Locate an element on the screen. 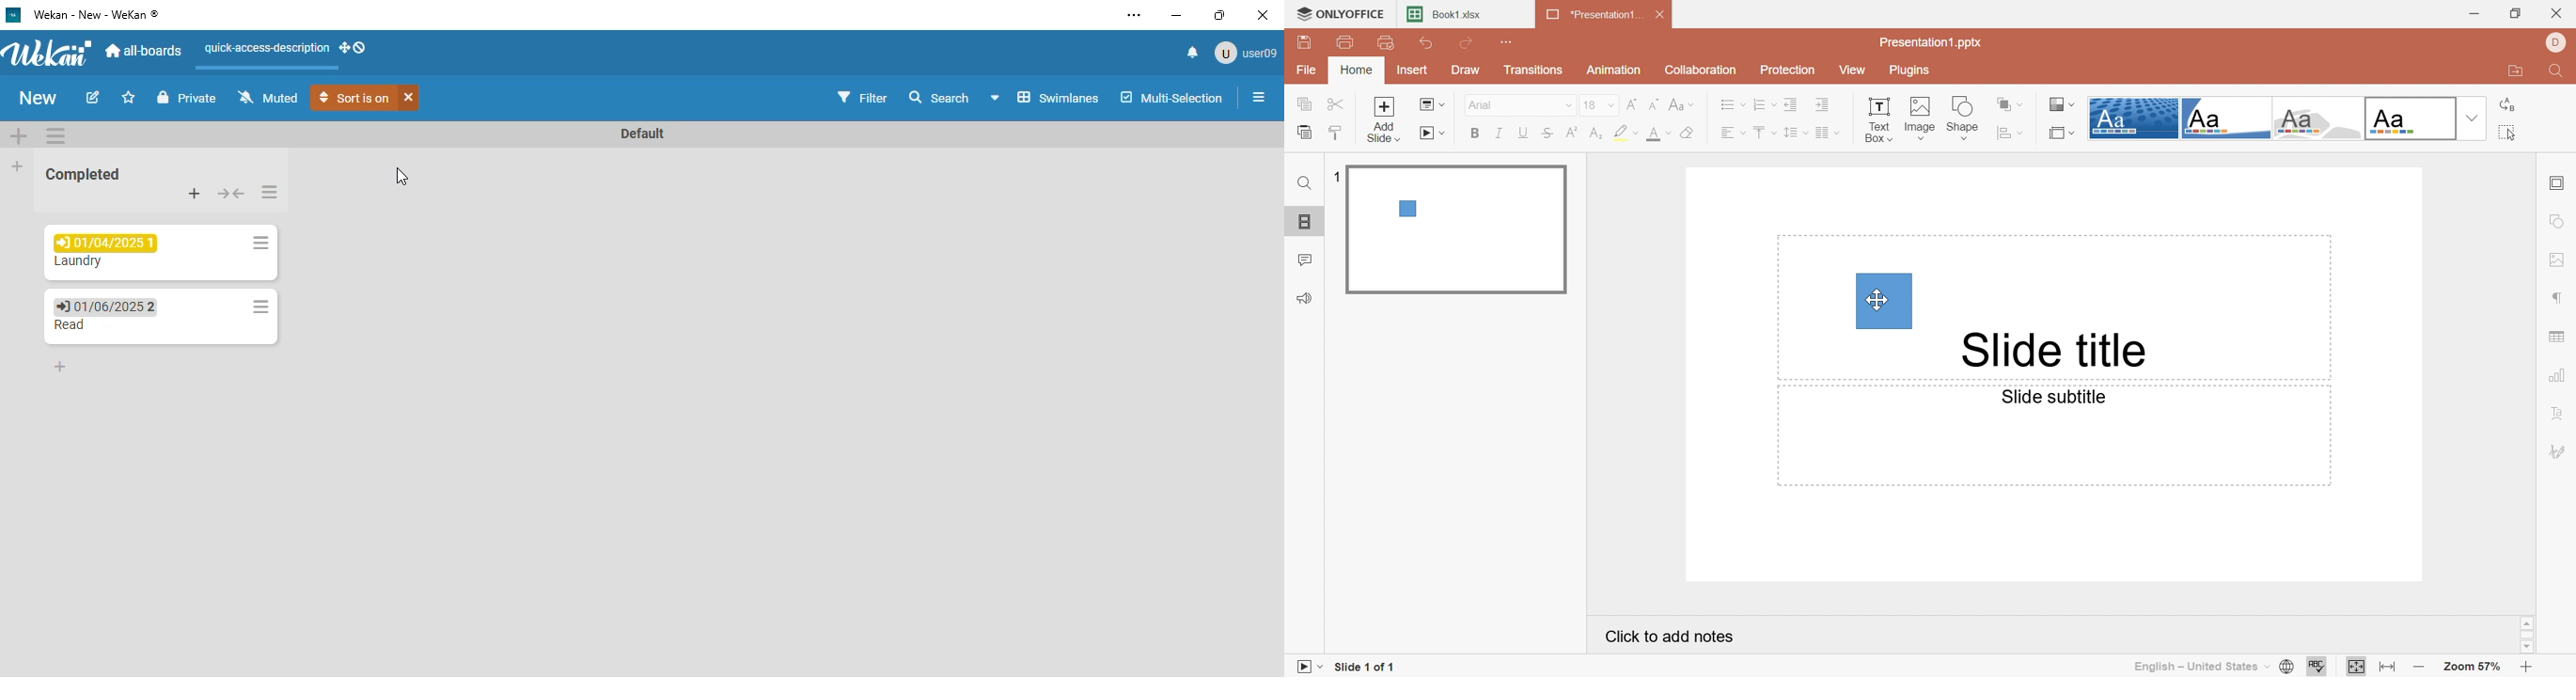  Cut is located at coordinates (1337, 104).